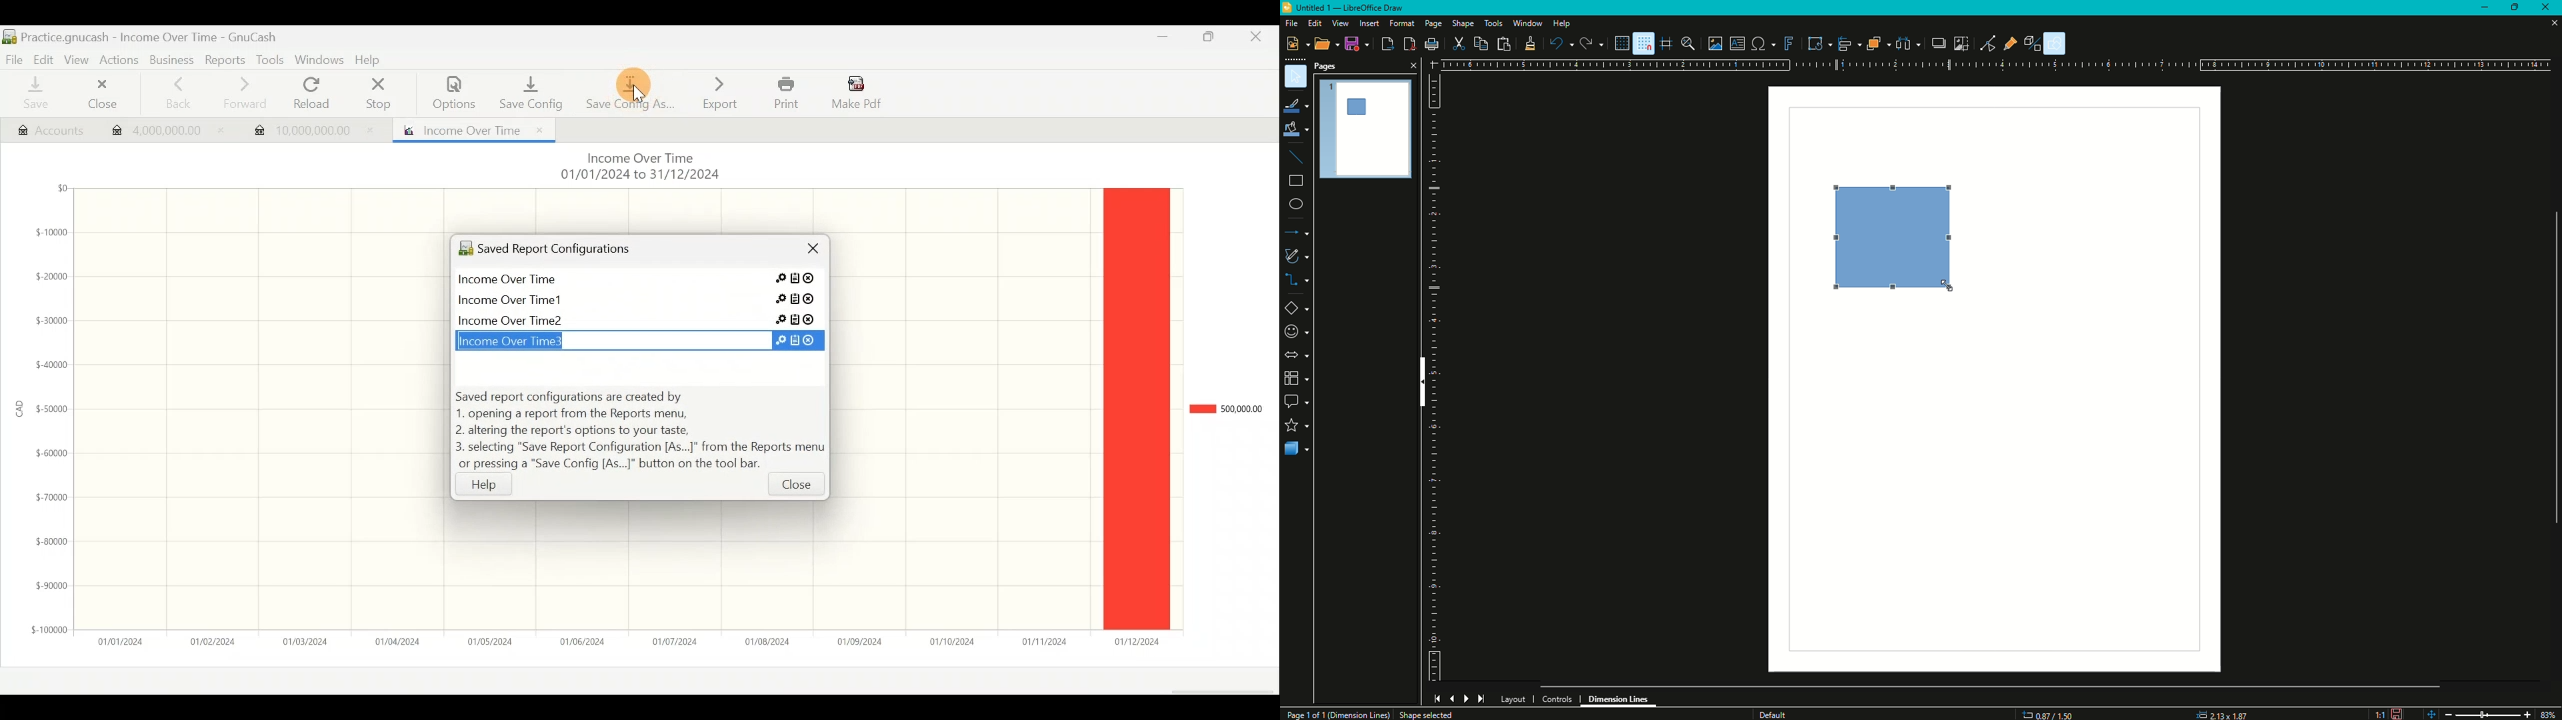 The height and width of the screenshot is (728, 2576). Describe the element at coordinates (1136, 408) in the screenshot. I see `Bar` at that location.